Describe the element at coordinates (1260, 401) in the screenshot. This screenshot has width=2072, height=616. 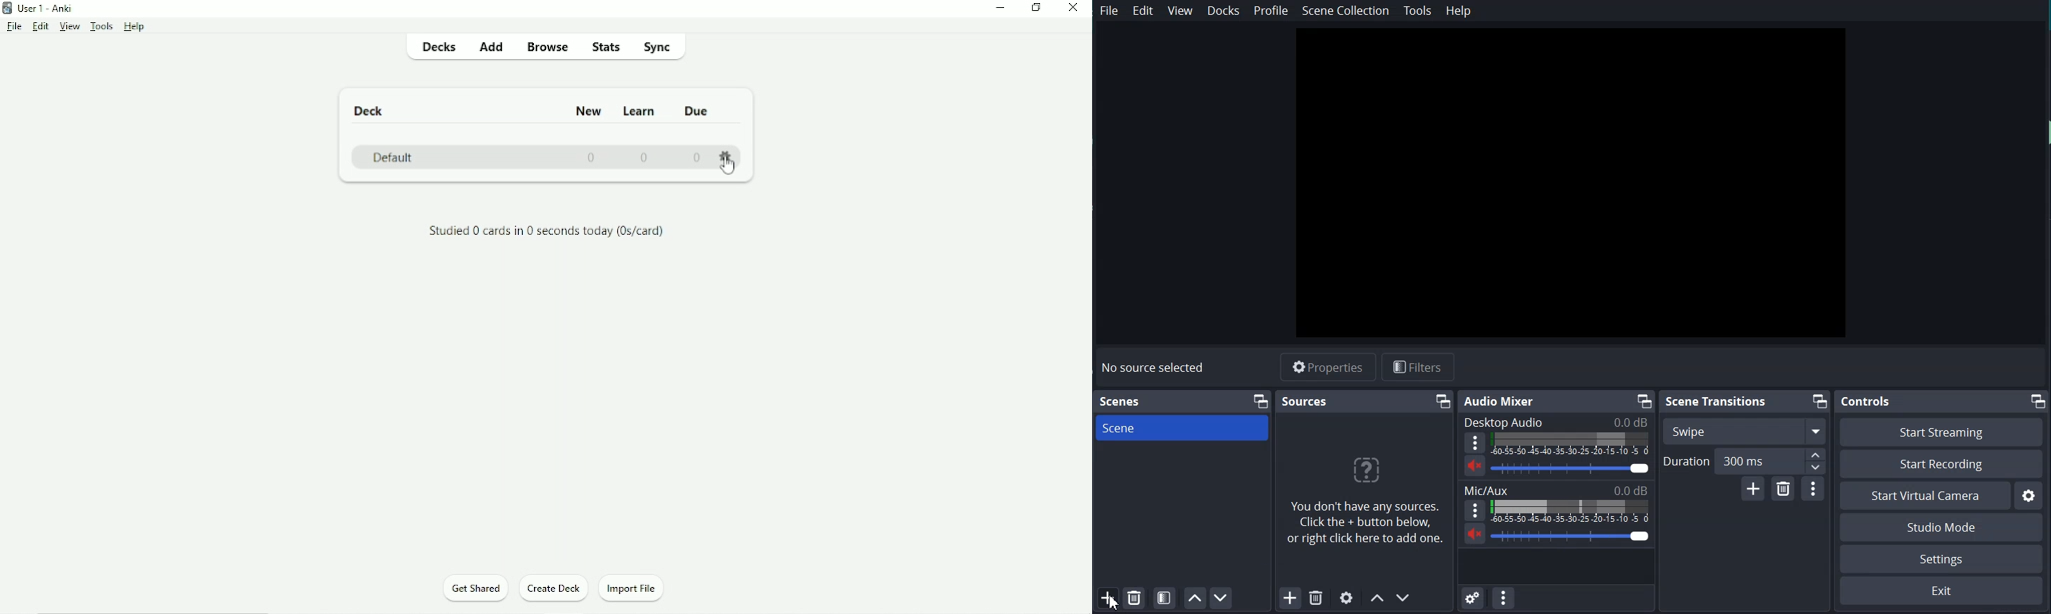
I see `Maximize` at that location.